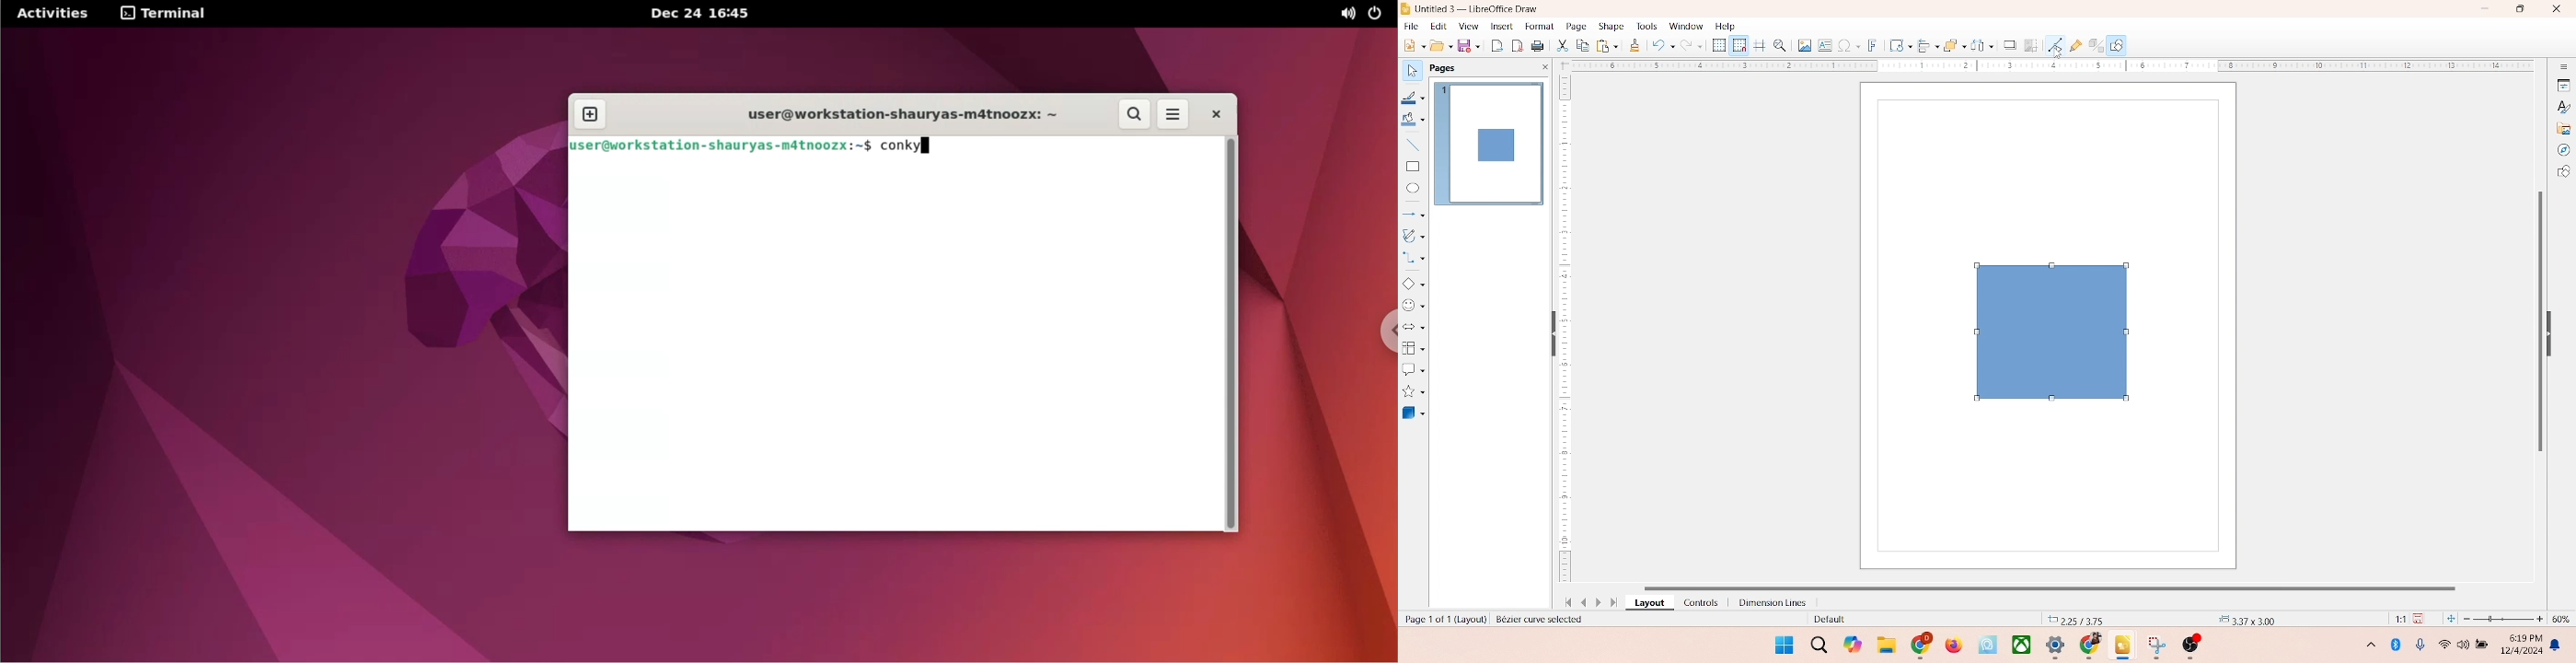 Image resolution: width=2576 pixels, height=672 pixels. I want to click on scale bar, so click(1565, 332).